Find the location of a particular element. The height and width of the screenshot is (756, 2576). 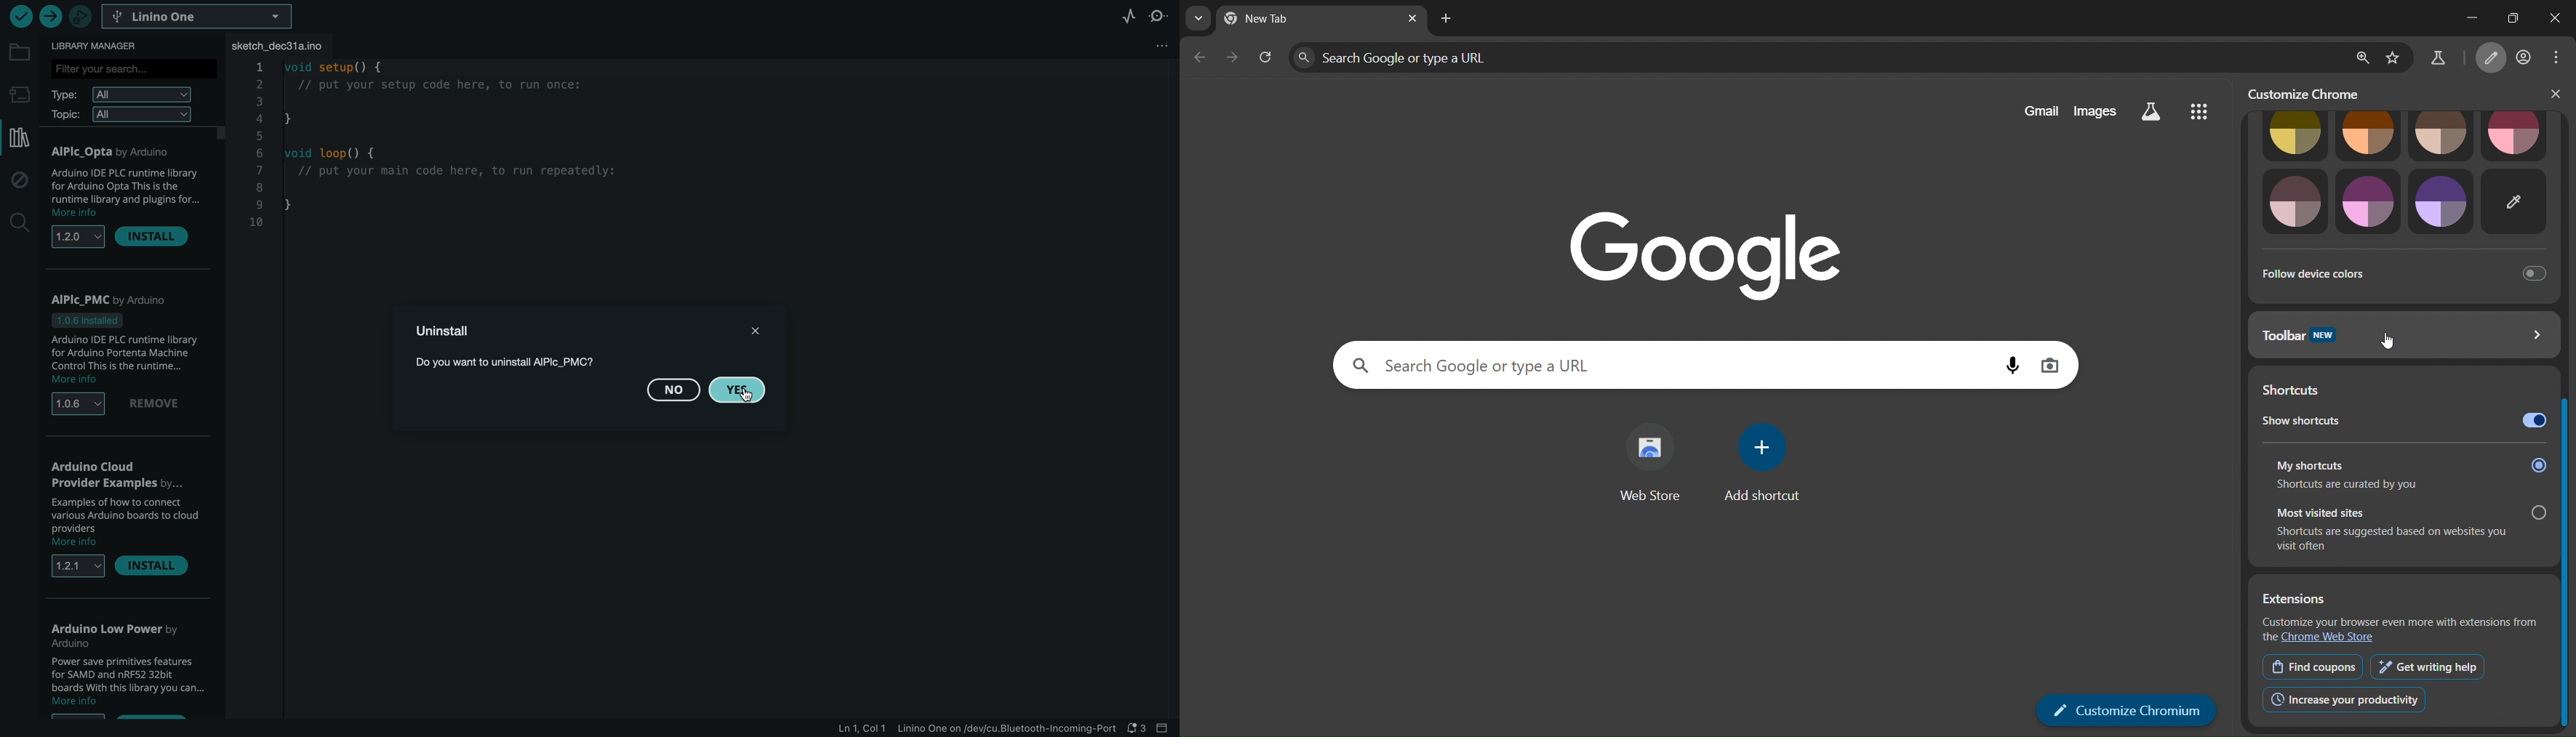

show shortcuts is located at coordinates (2399, 419).